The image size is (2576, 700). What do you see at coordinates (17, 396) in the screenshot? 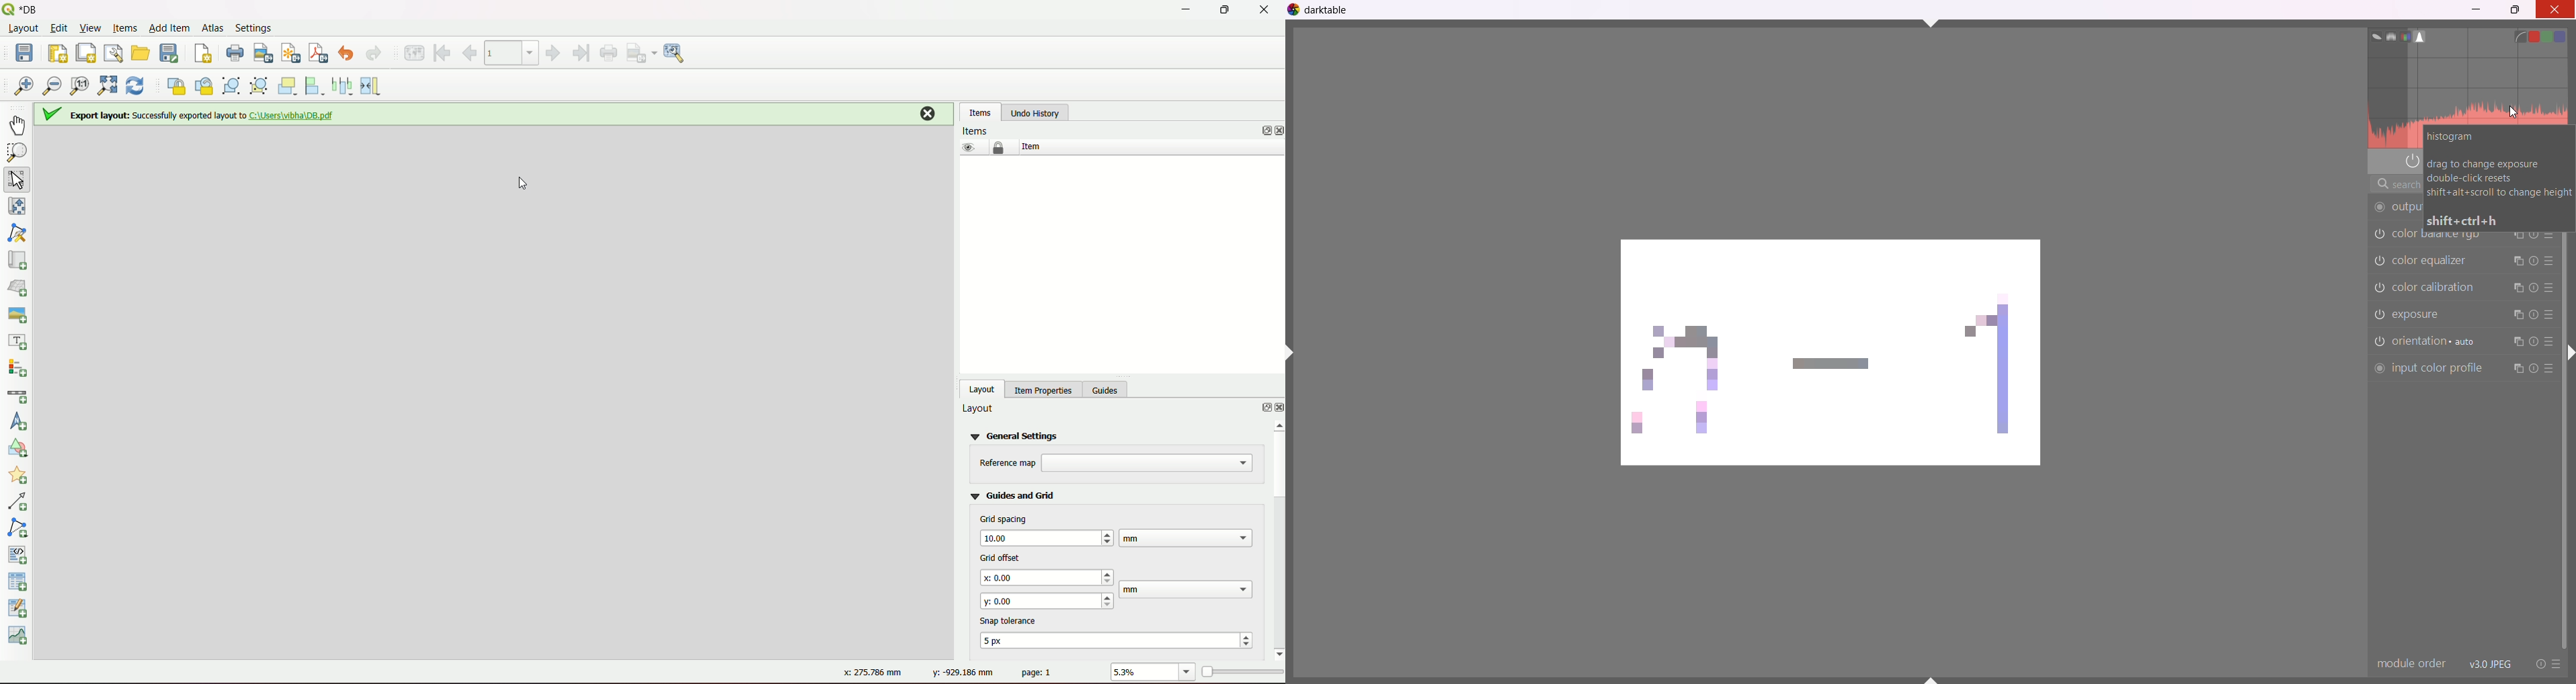
I see `add scale bar` at bounding box center [17, 396].